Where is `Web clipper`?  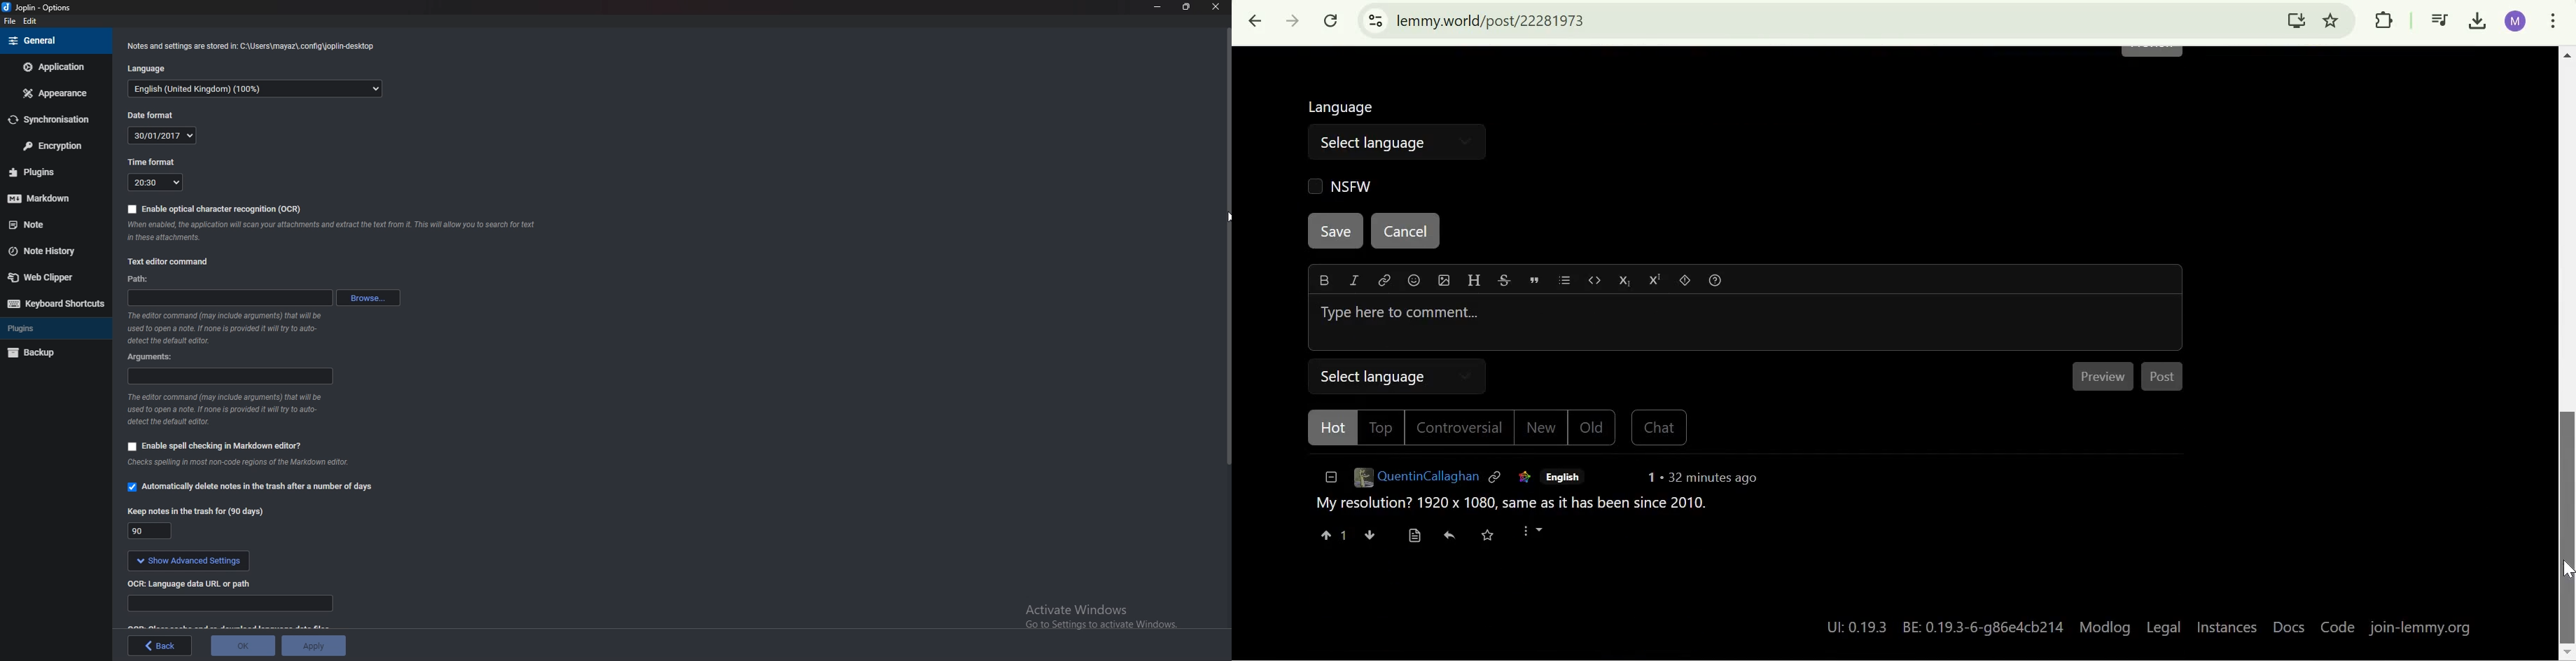
Web clipper is located at coordinates (48, 277).